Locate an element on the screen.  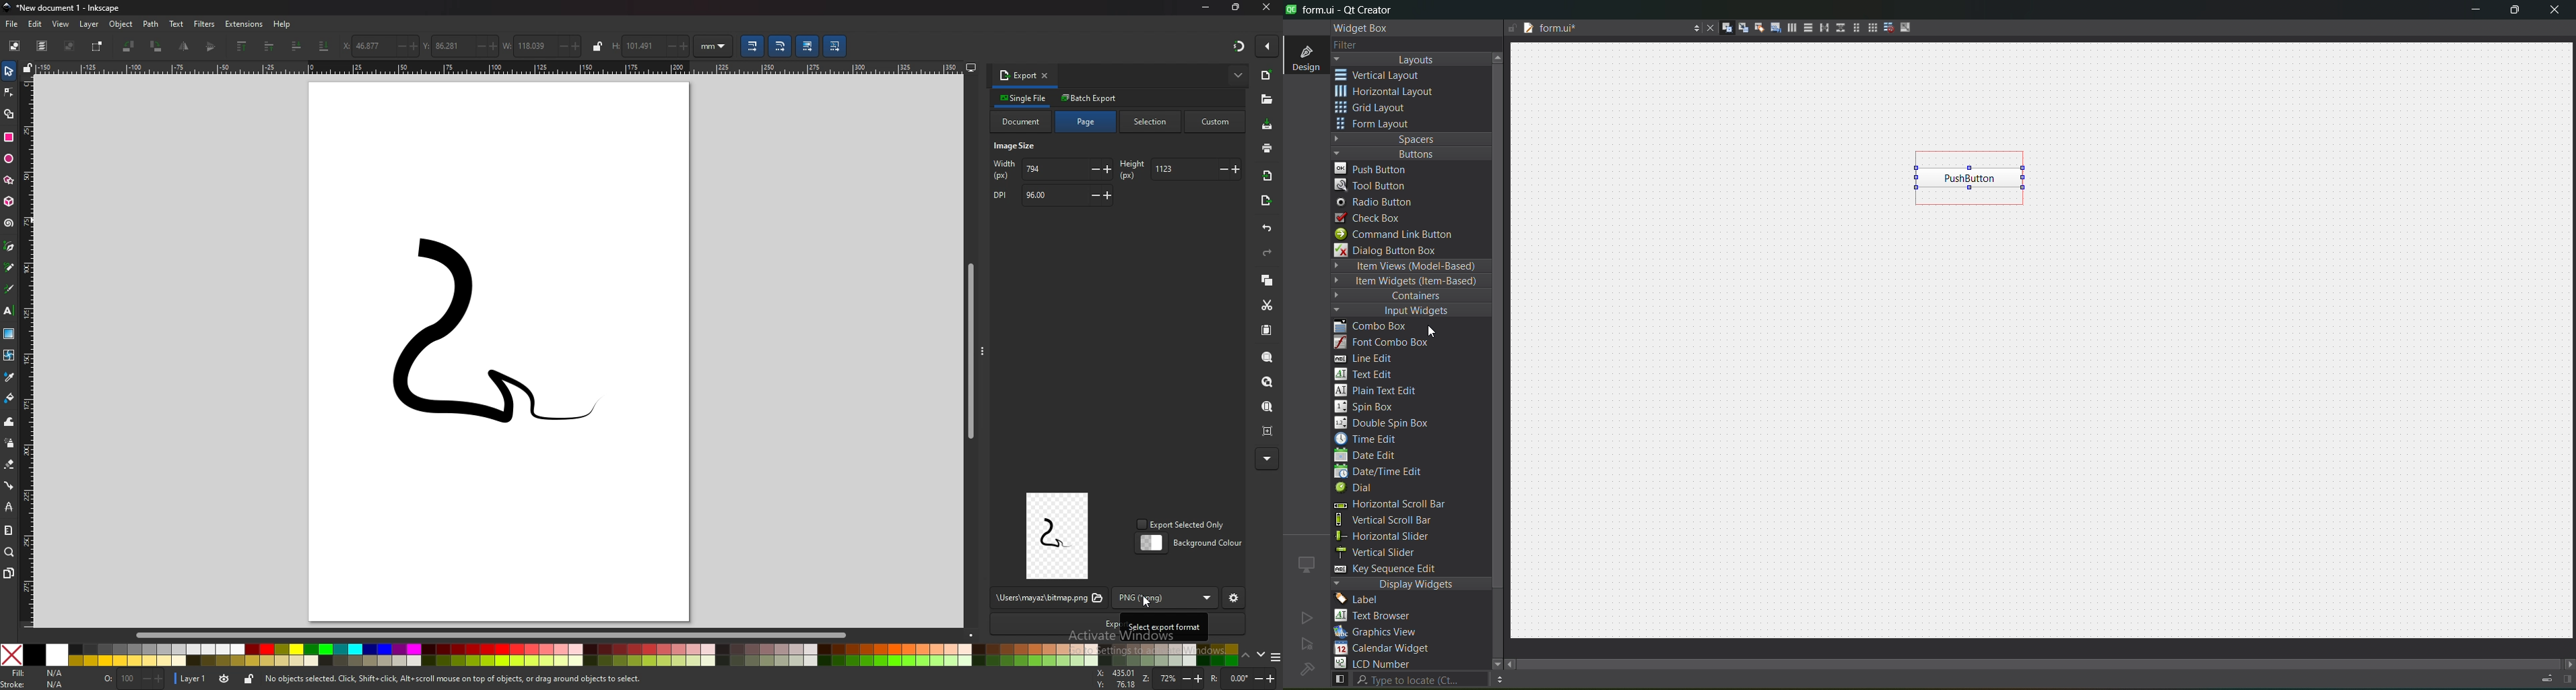
lower selection one step is located at coordinates (297, 45).